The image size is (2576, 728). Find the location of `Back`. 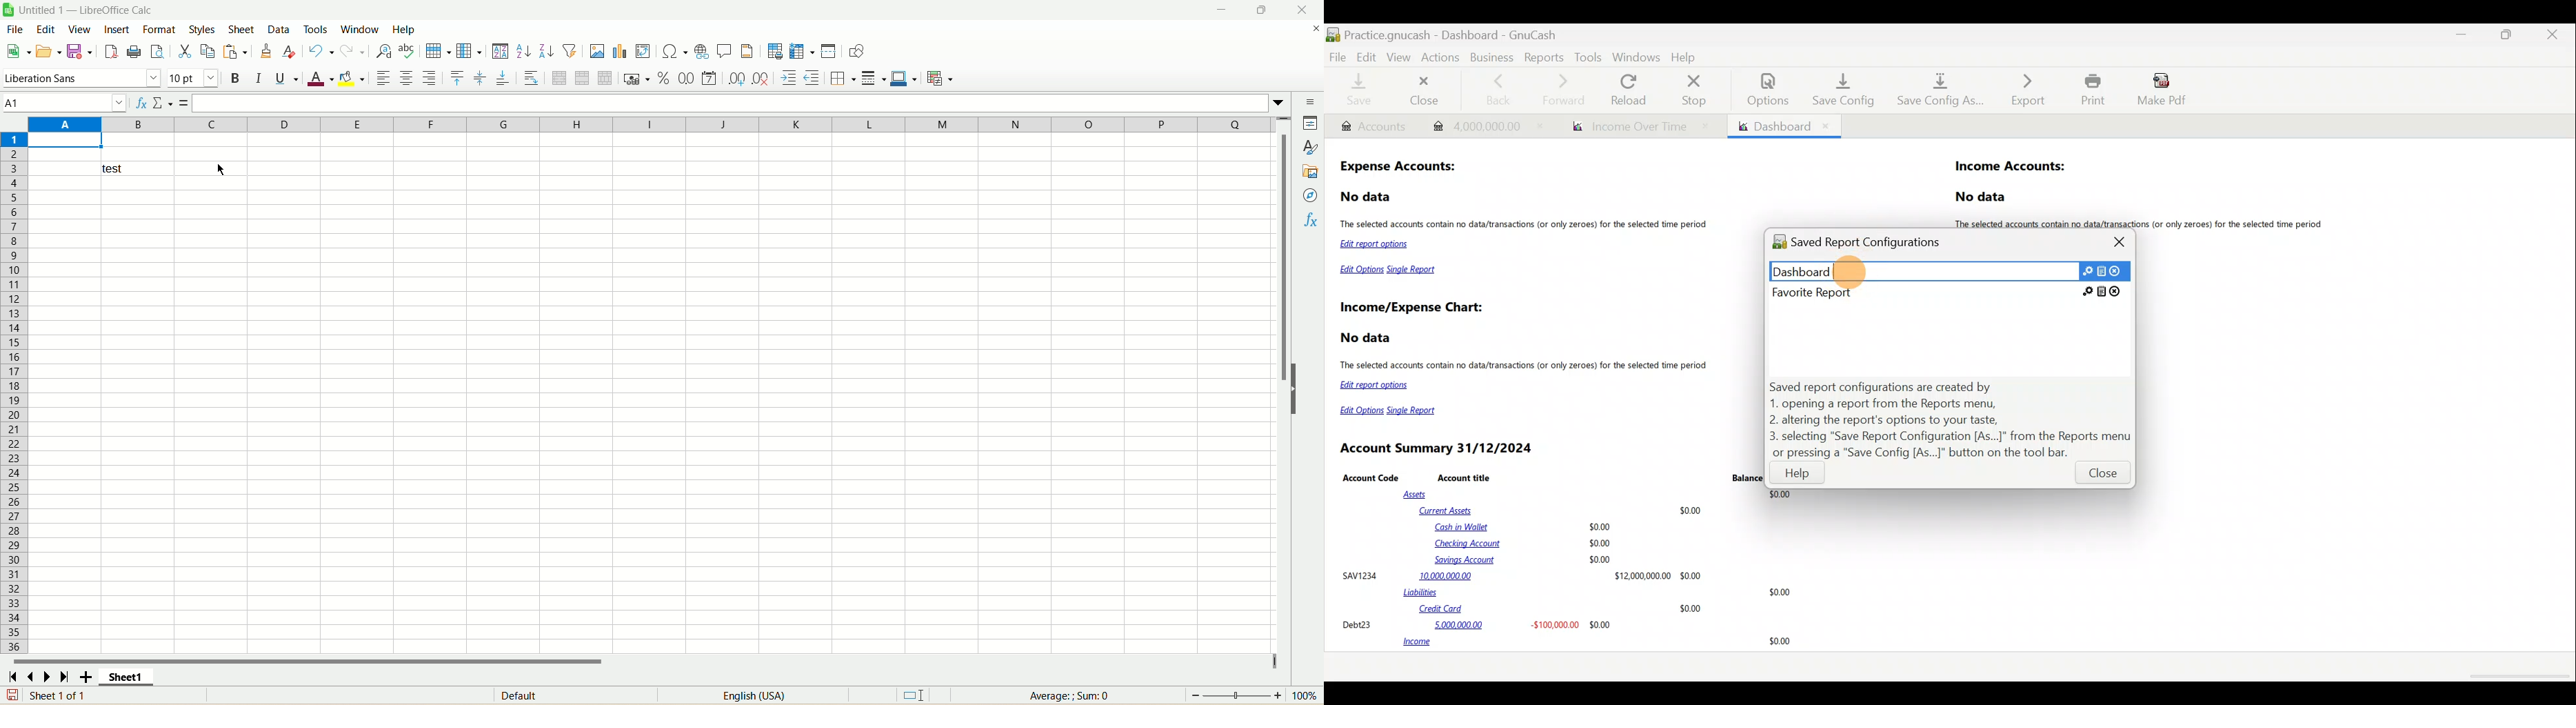

Back is located at coordinates (1497, 88).